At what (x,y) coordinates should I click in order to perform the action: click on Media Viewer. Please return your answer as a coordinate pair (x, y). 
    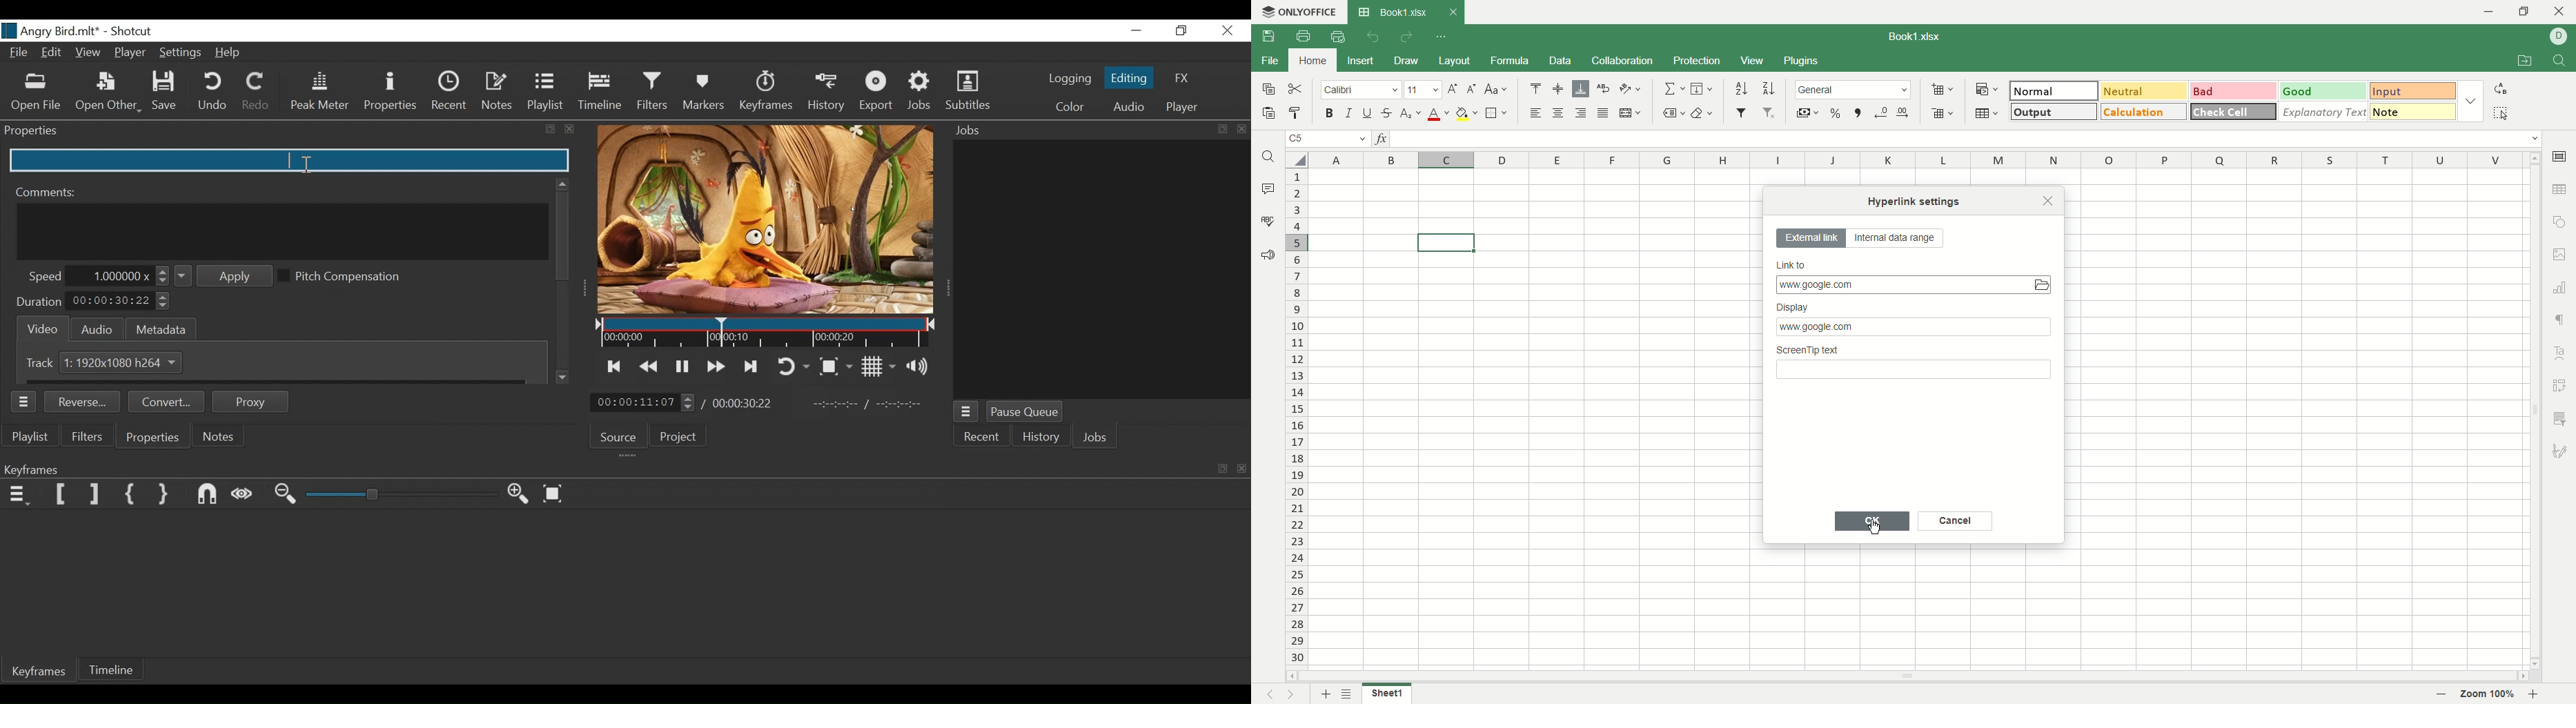
    Looking at the image, I should click on (765, 220).